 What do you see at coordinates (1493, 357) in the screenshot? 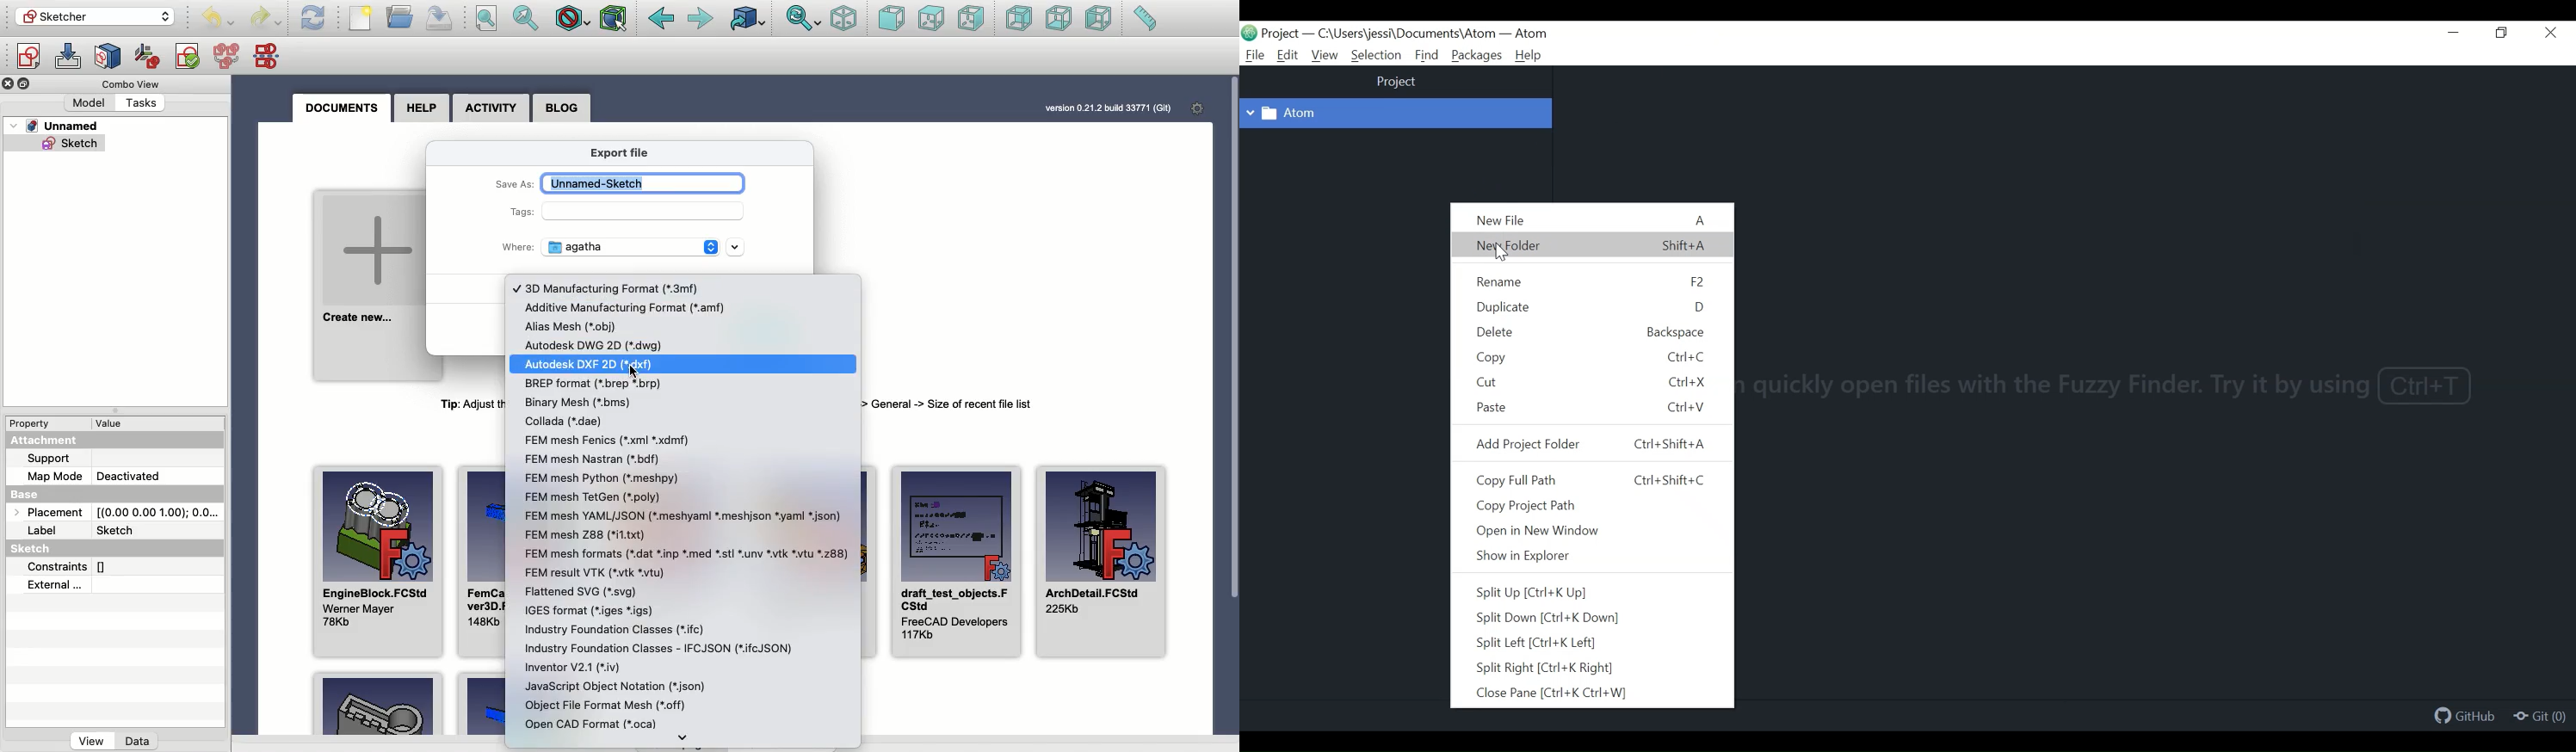
I see `Copy` at bounding box center [1493, 357].